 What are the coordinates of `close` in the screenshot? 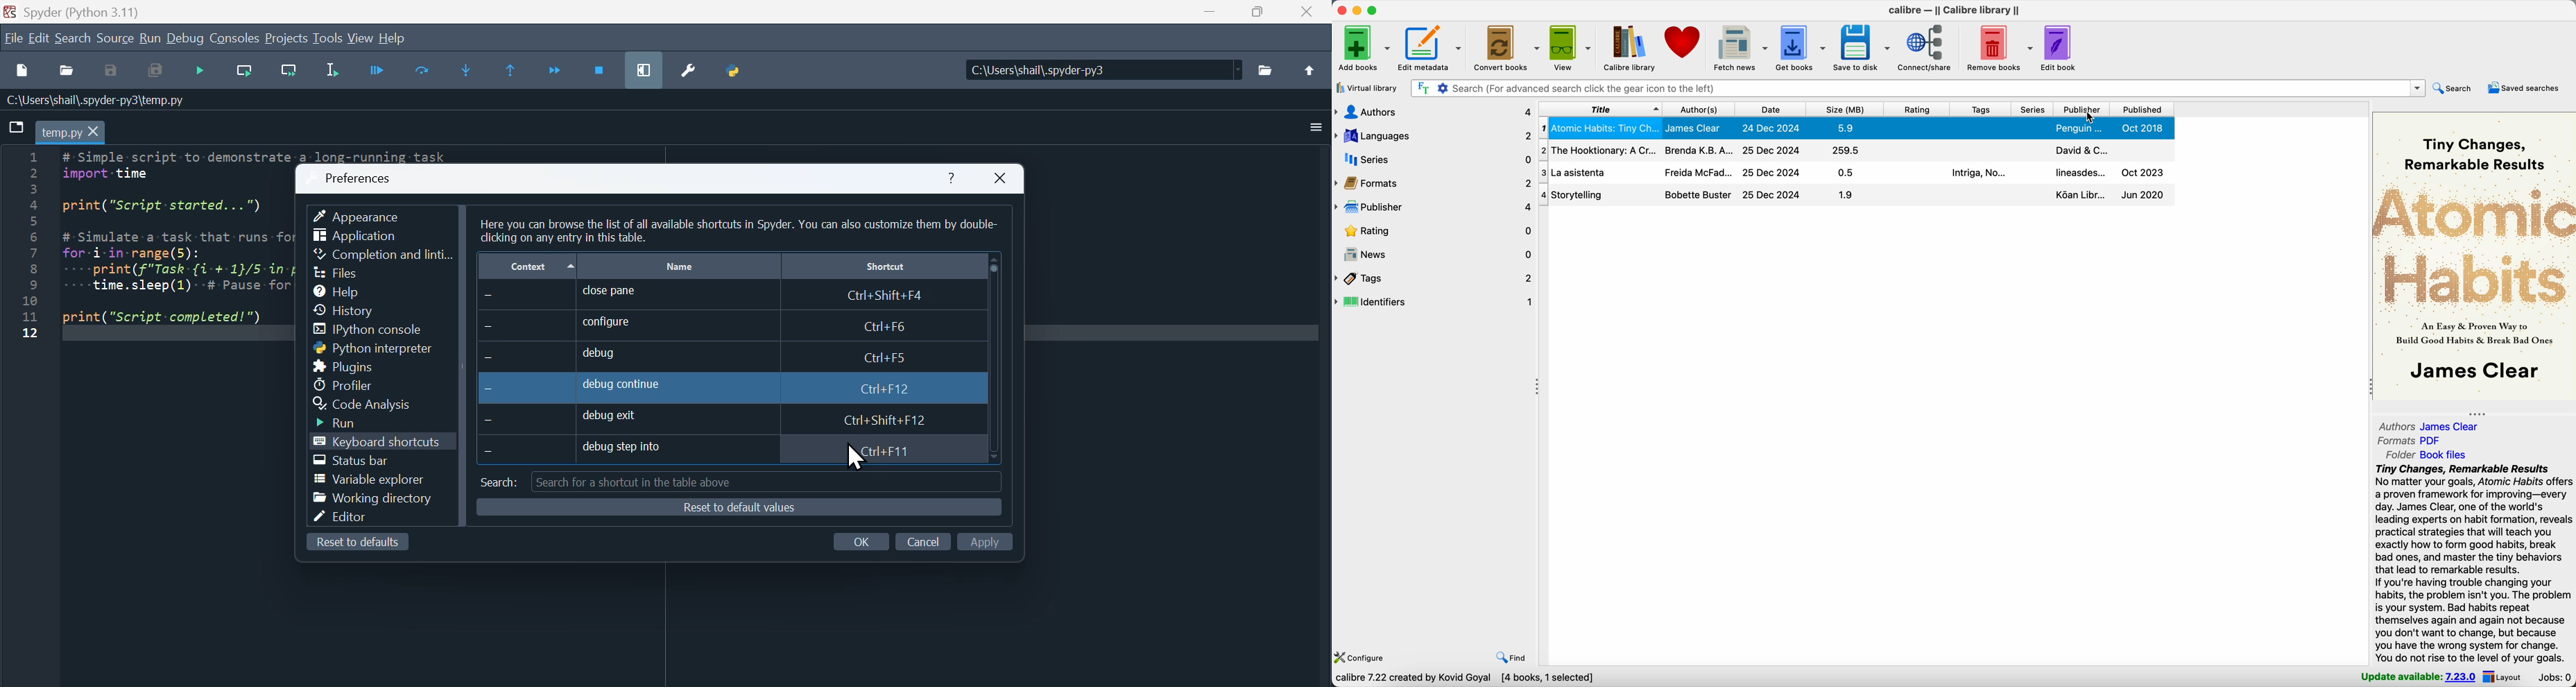 It's located at (1306, 16).